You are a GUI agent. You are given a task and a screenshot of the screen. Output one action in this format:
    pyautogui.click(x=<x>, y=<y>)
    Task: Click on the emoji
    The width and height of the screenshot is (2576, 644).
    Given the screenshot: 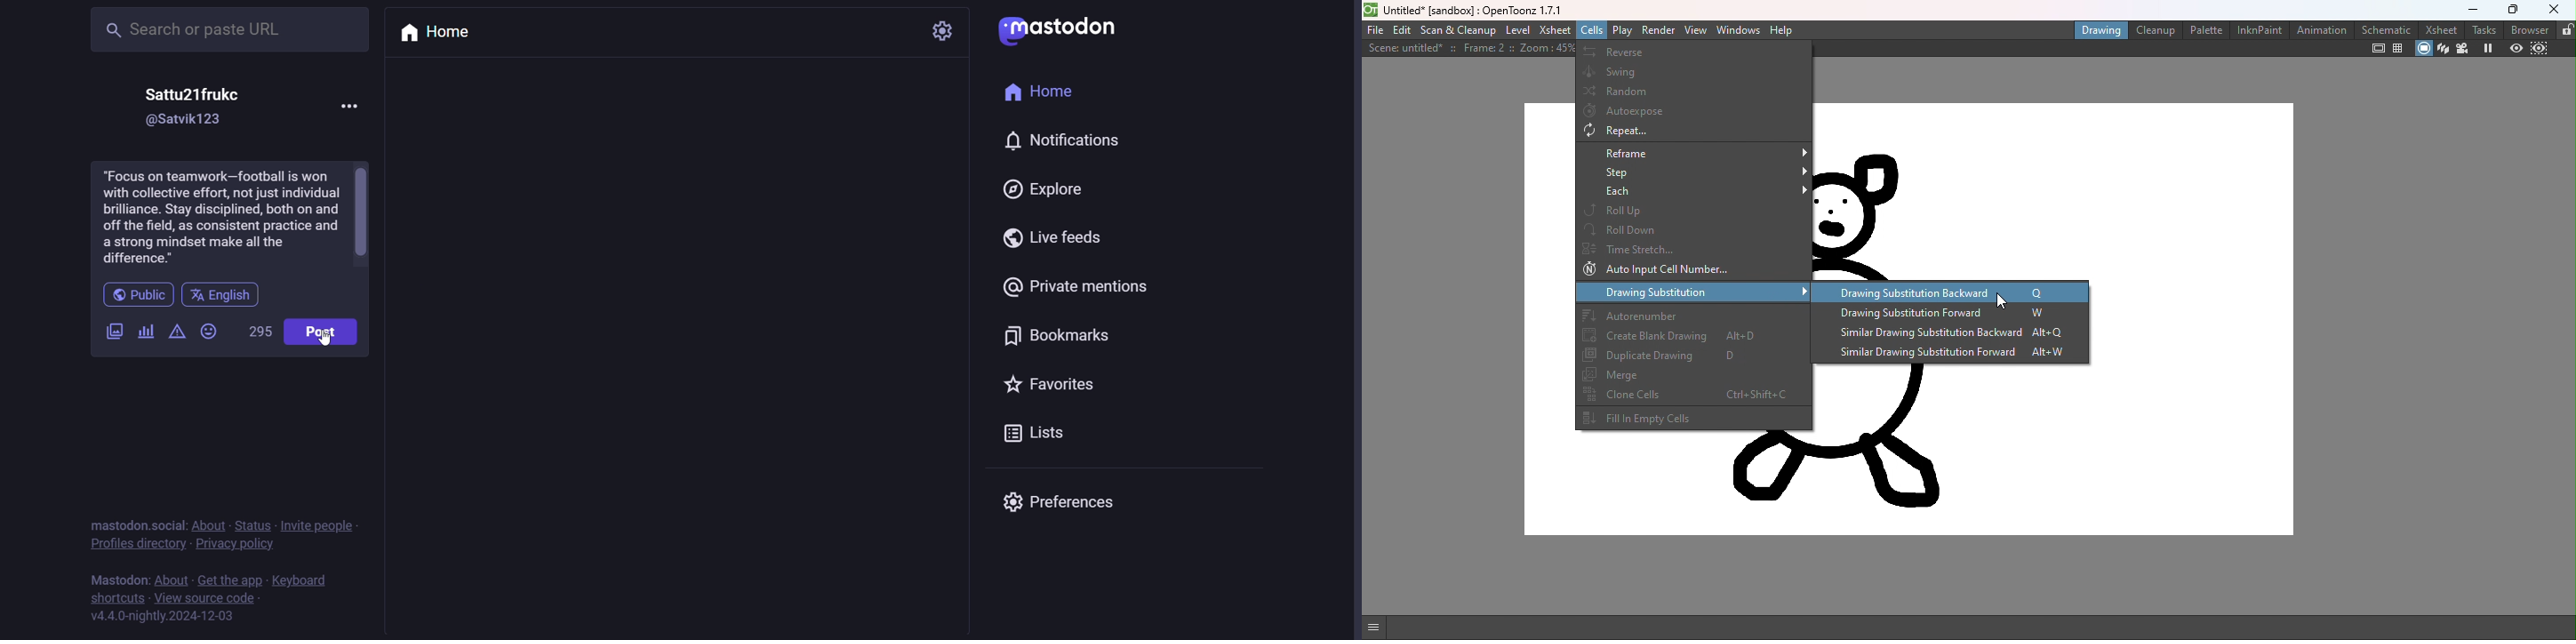 What is the action you would take?
    pyautogui.click(x=209, y=325)
    